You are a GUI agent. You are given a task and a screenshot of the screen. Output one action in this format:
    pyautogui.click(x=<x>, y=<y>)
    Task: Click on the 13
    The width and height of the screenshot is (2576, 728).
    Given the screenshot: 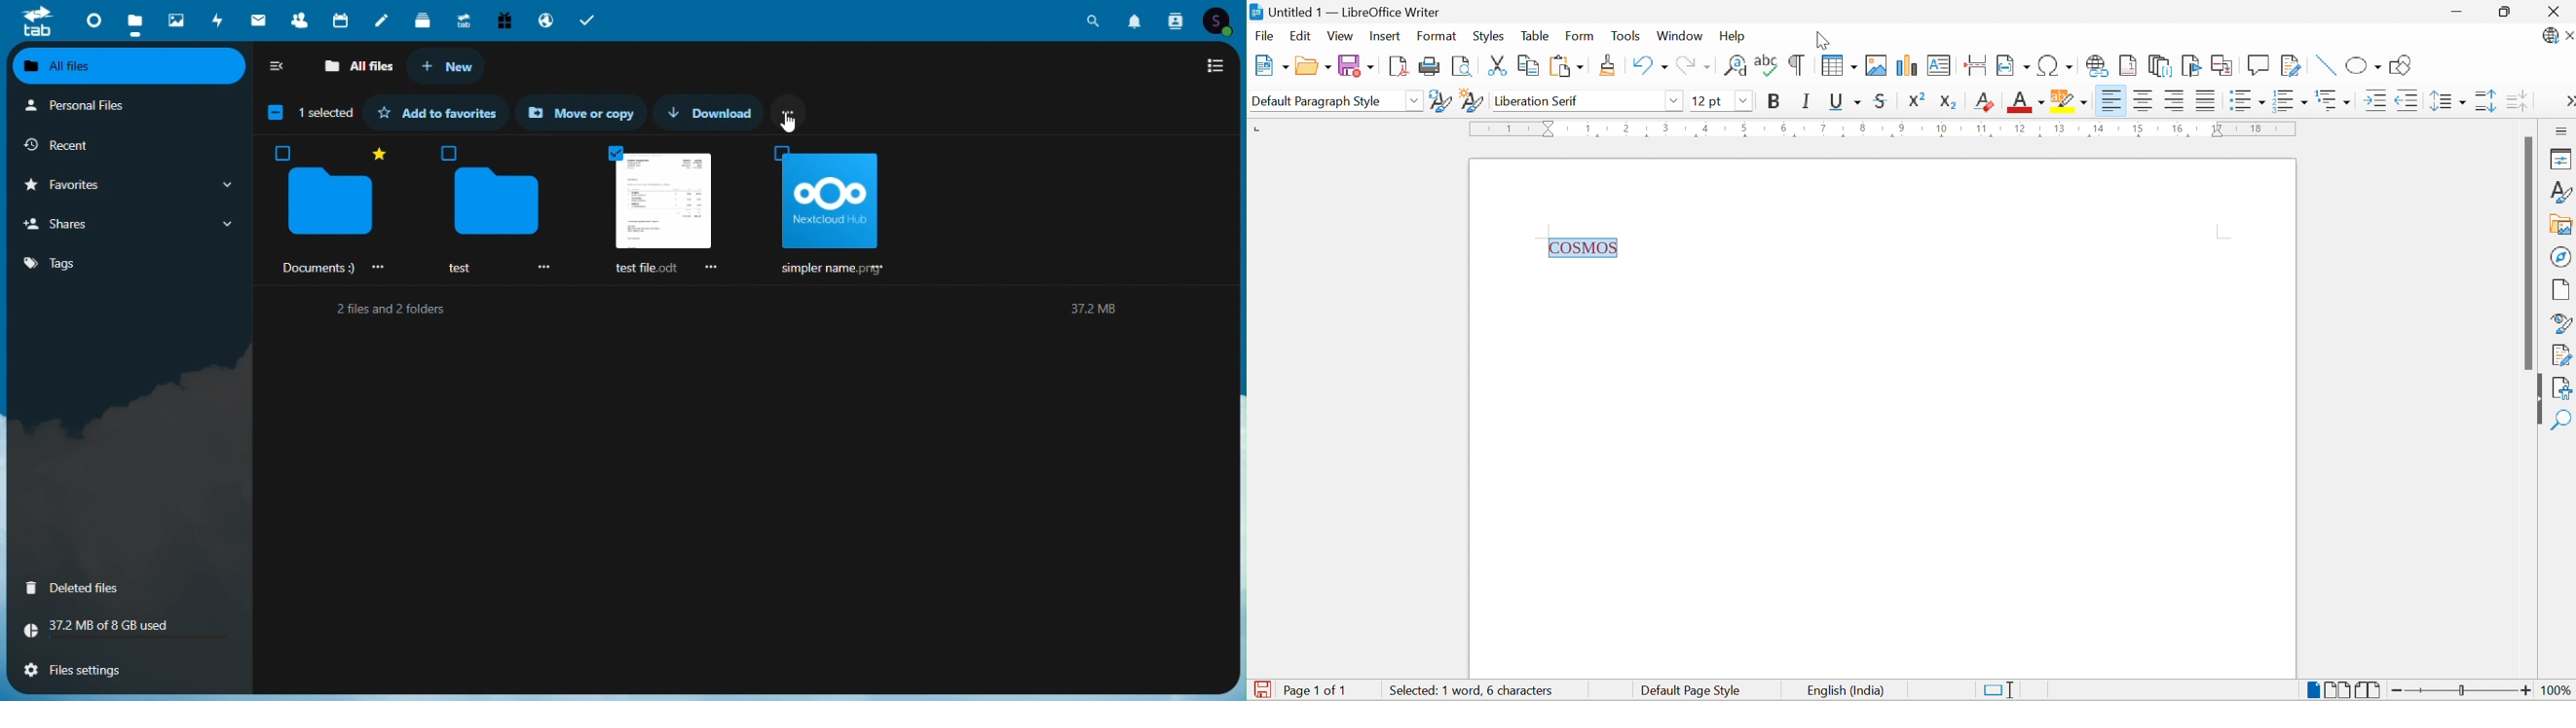 What is the action you would take?
    pyautogui.click(x=2060, y=128)
    